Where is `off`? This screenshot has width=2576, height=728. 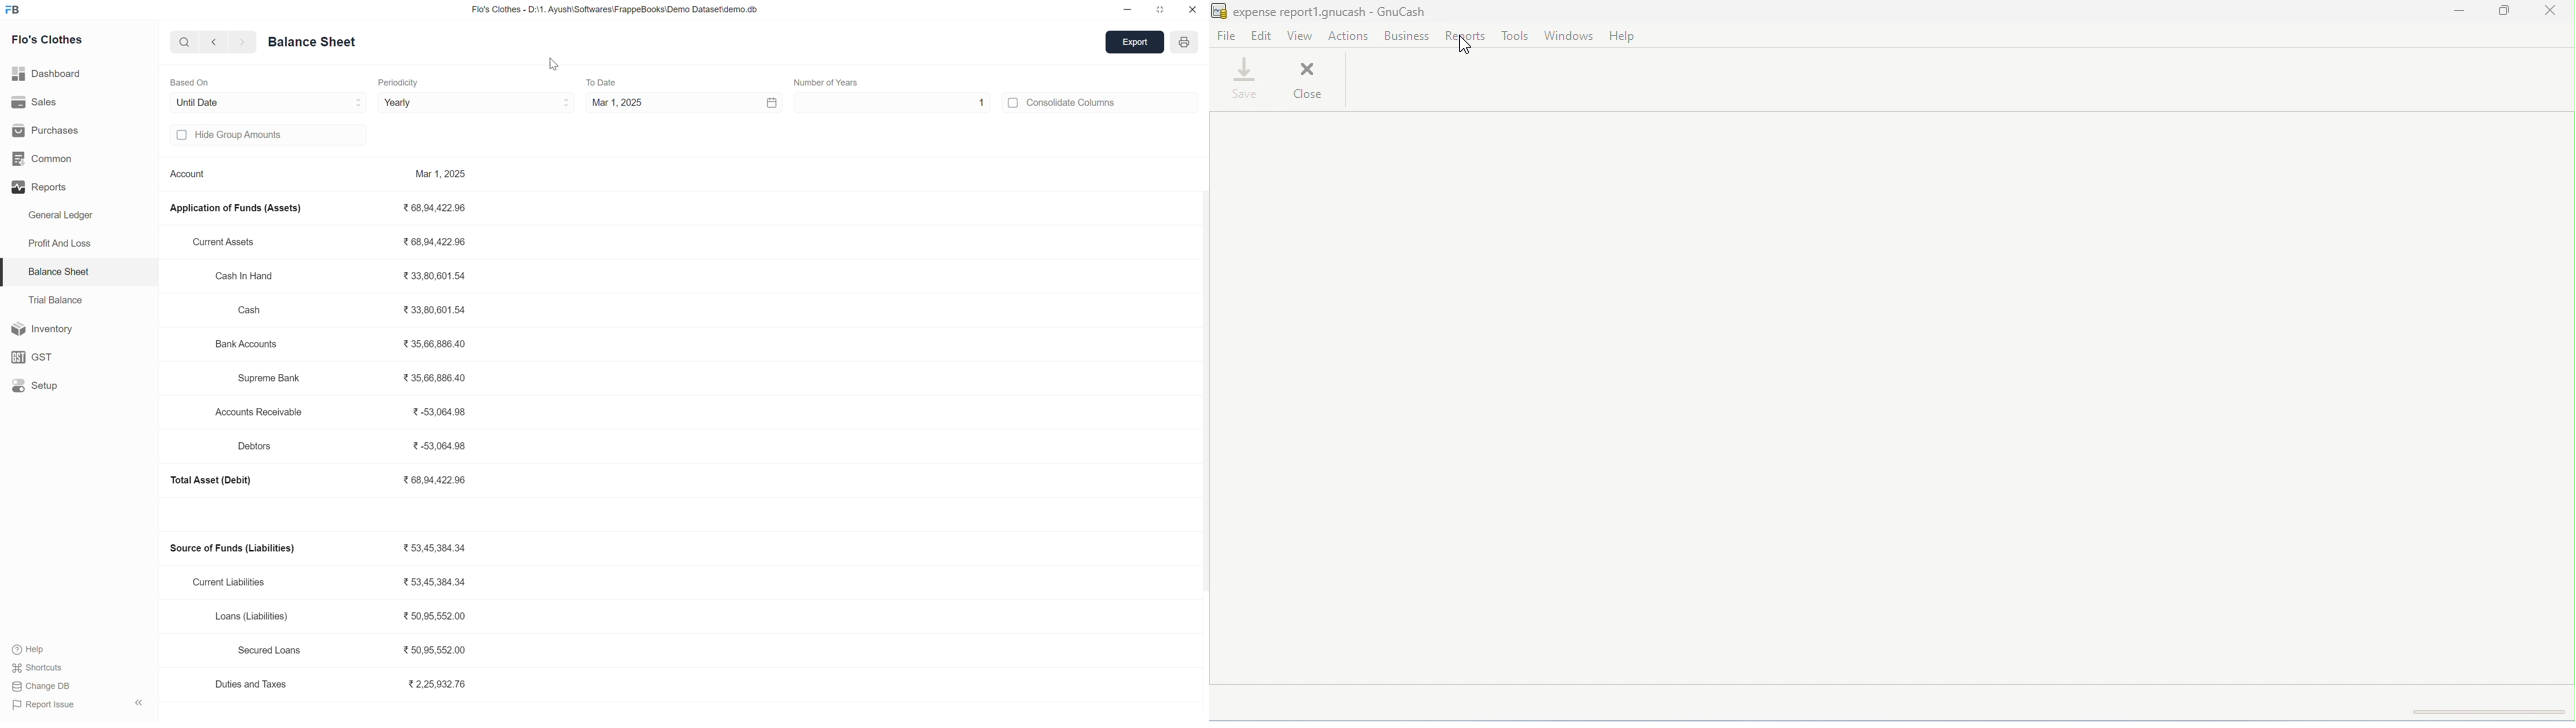
off is located at coordinates (182, 135).